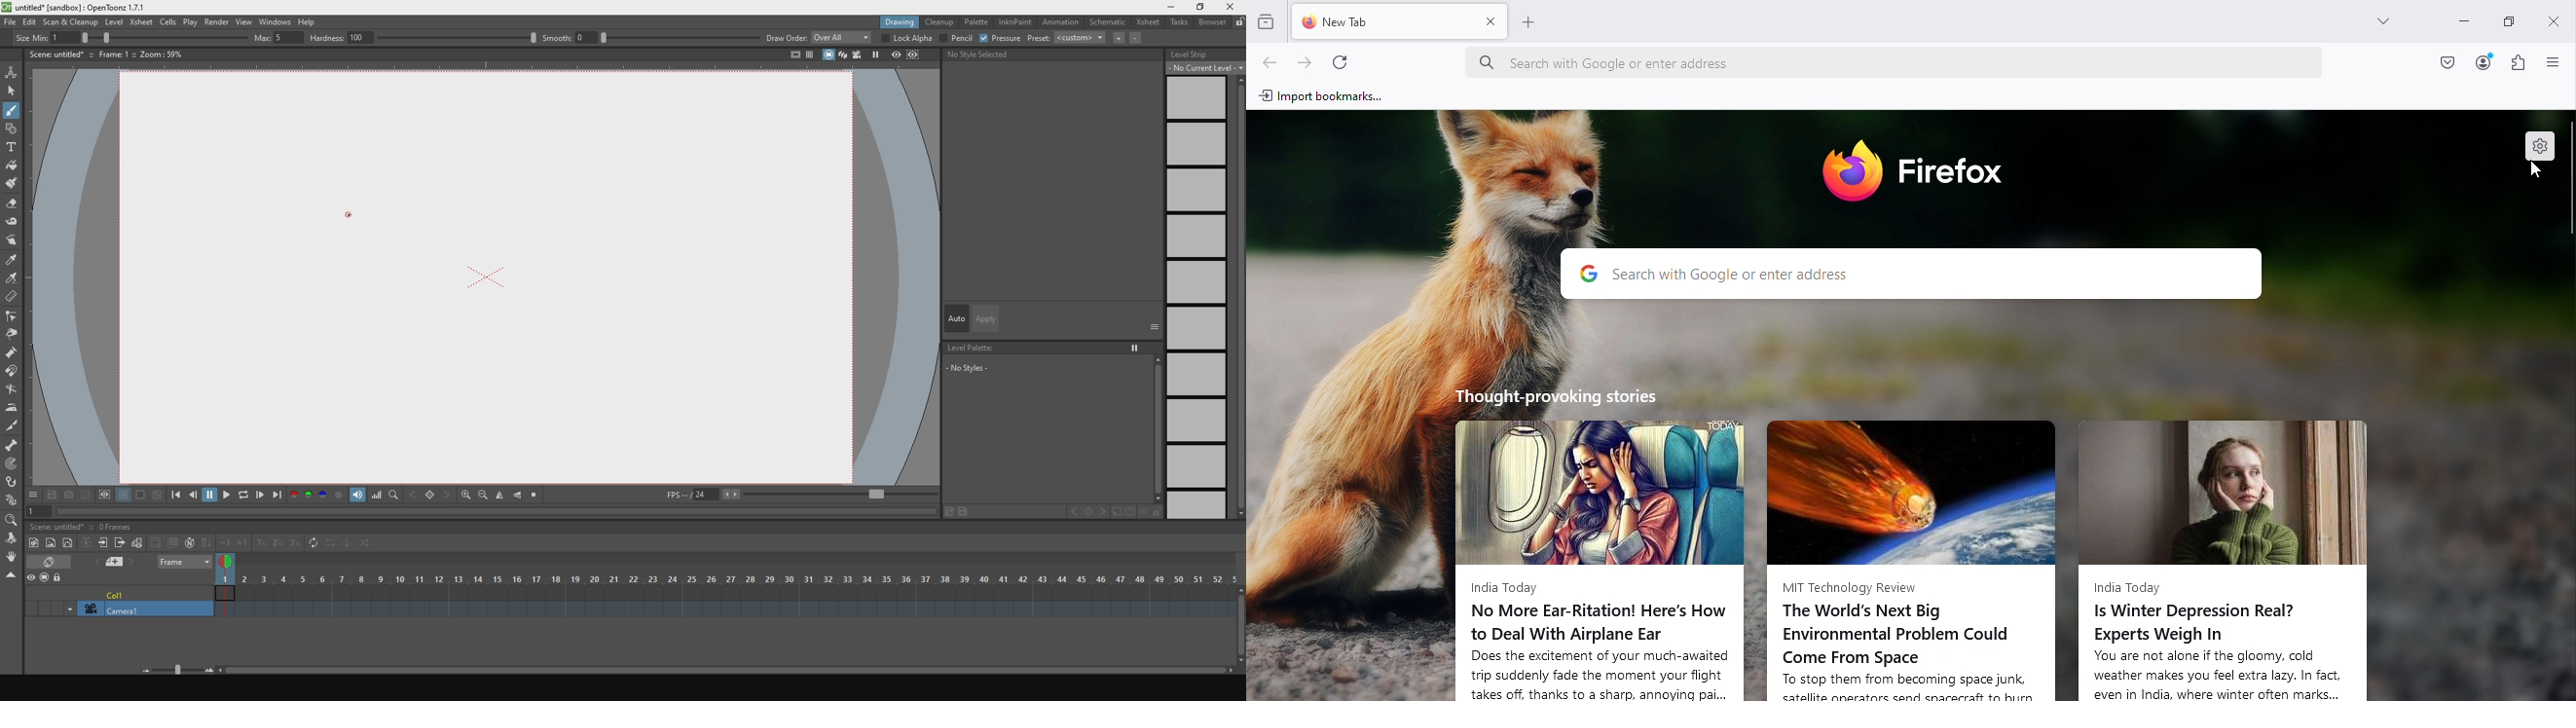 The width and height of the screenshot is (2576, 728). Describe the element at coordinates (1916, 549) in the screenshot. I see `New articles` at that location.